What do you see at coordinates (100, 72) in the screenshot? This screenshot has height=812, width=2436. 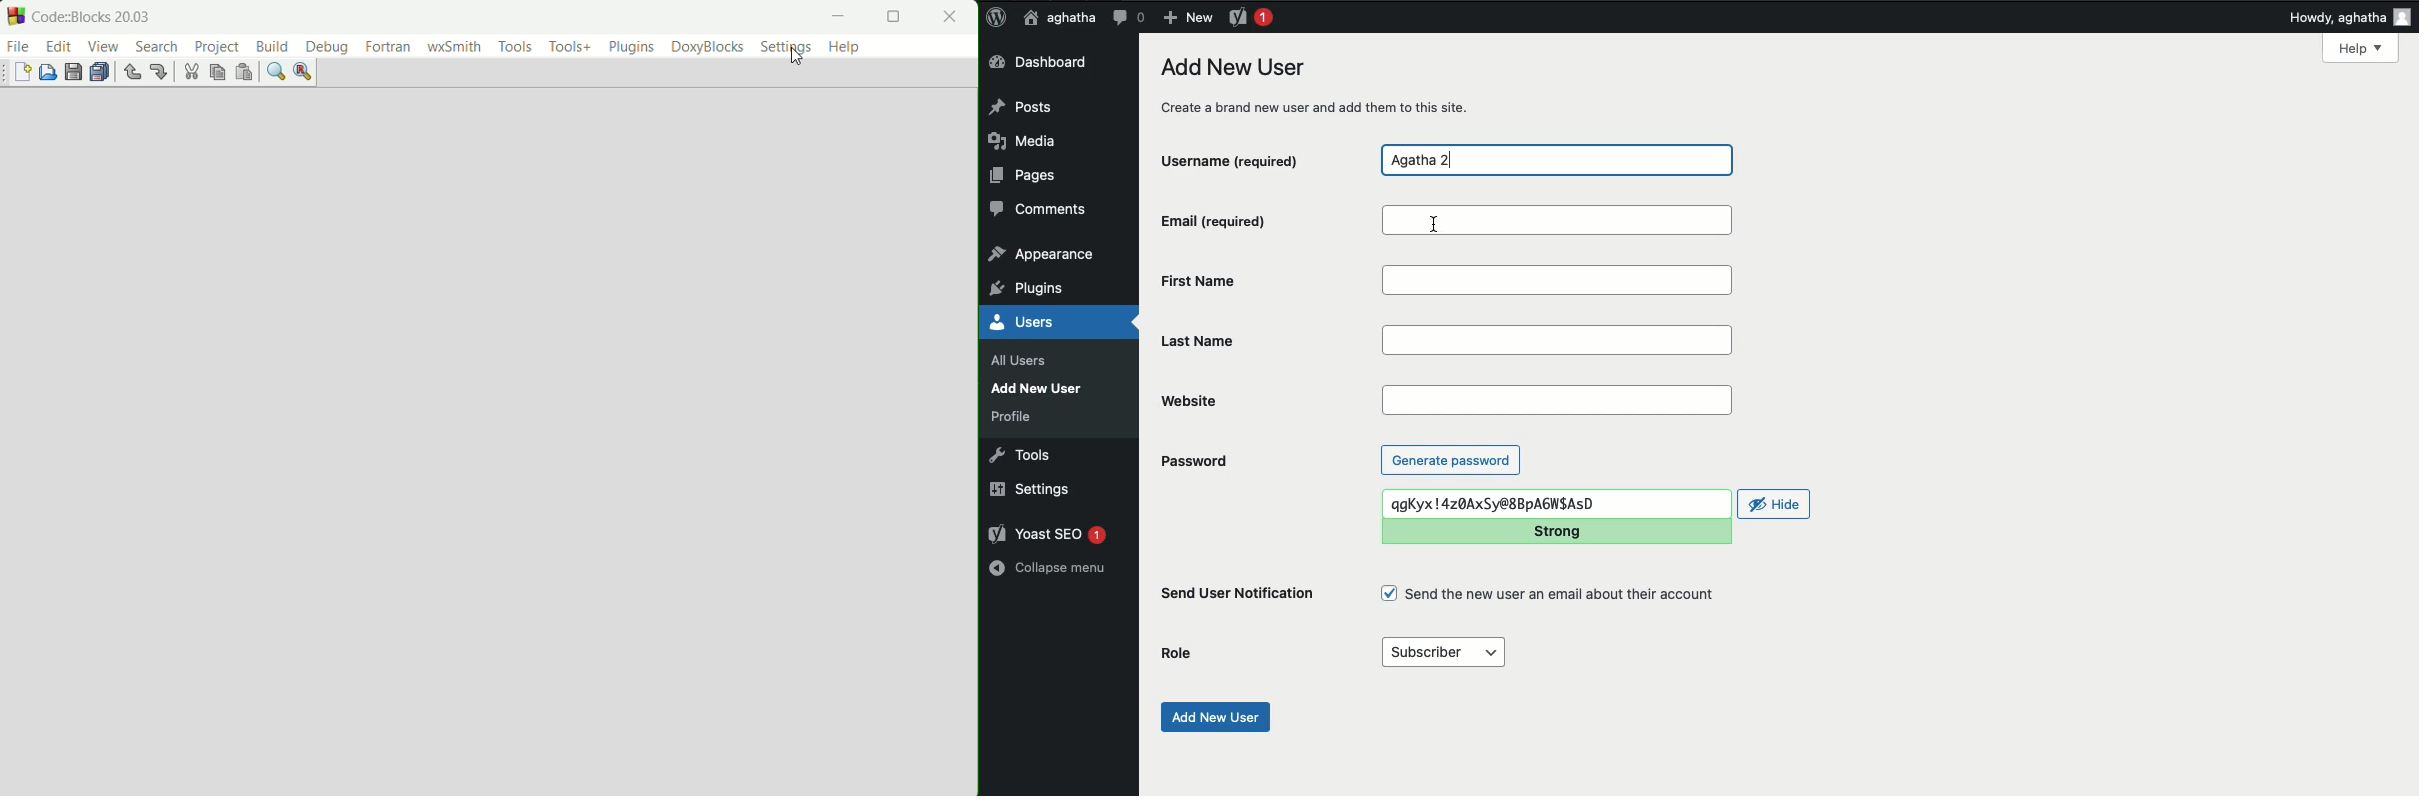 I see `save everything` at bounding box center [100, 72].